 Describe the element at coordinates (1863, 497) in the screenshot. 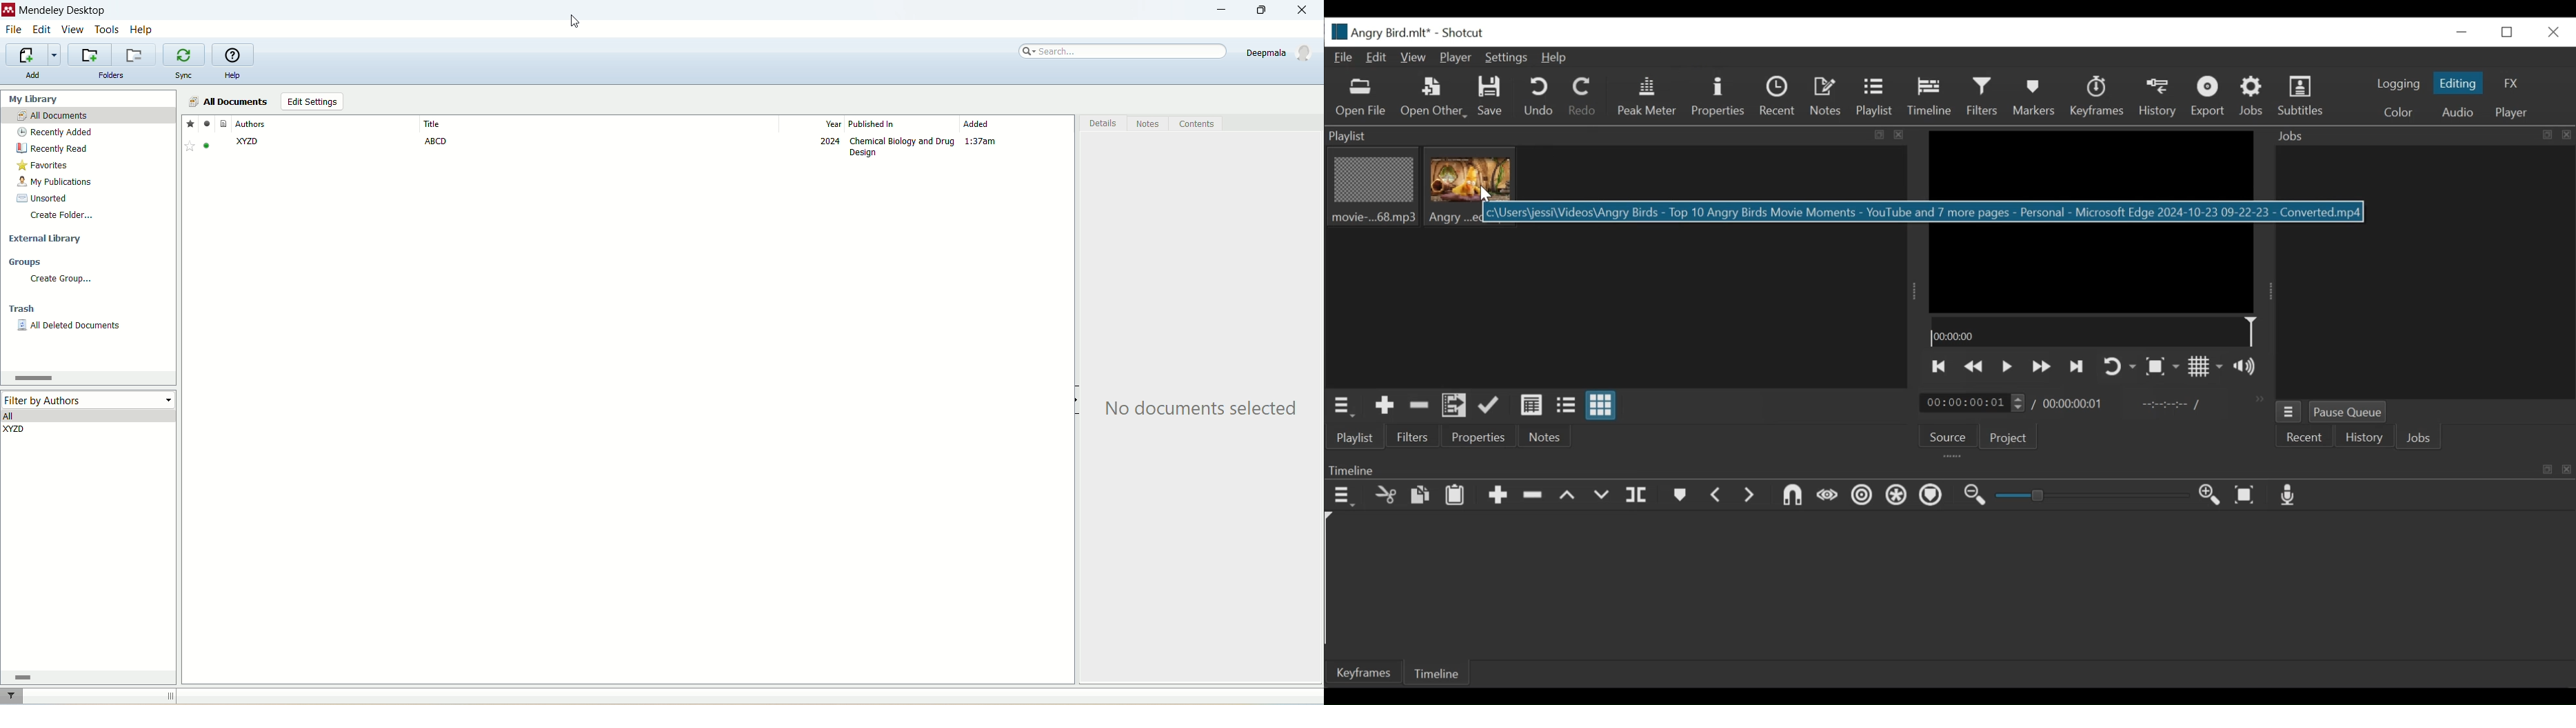

I see `Ripple` at that location.